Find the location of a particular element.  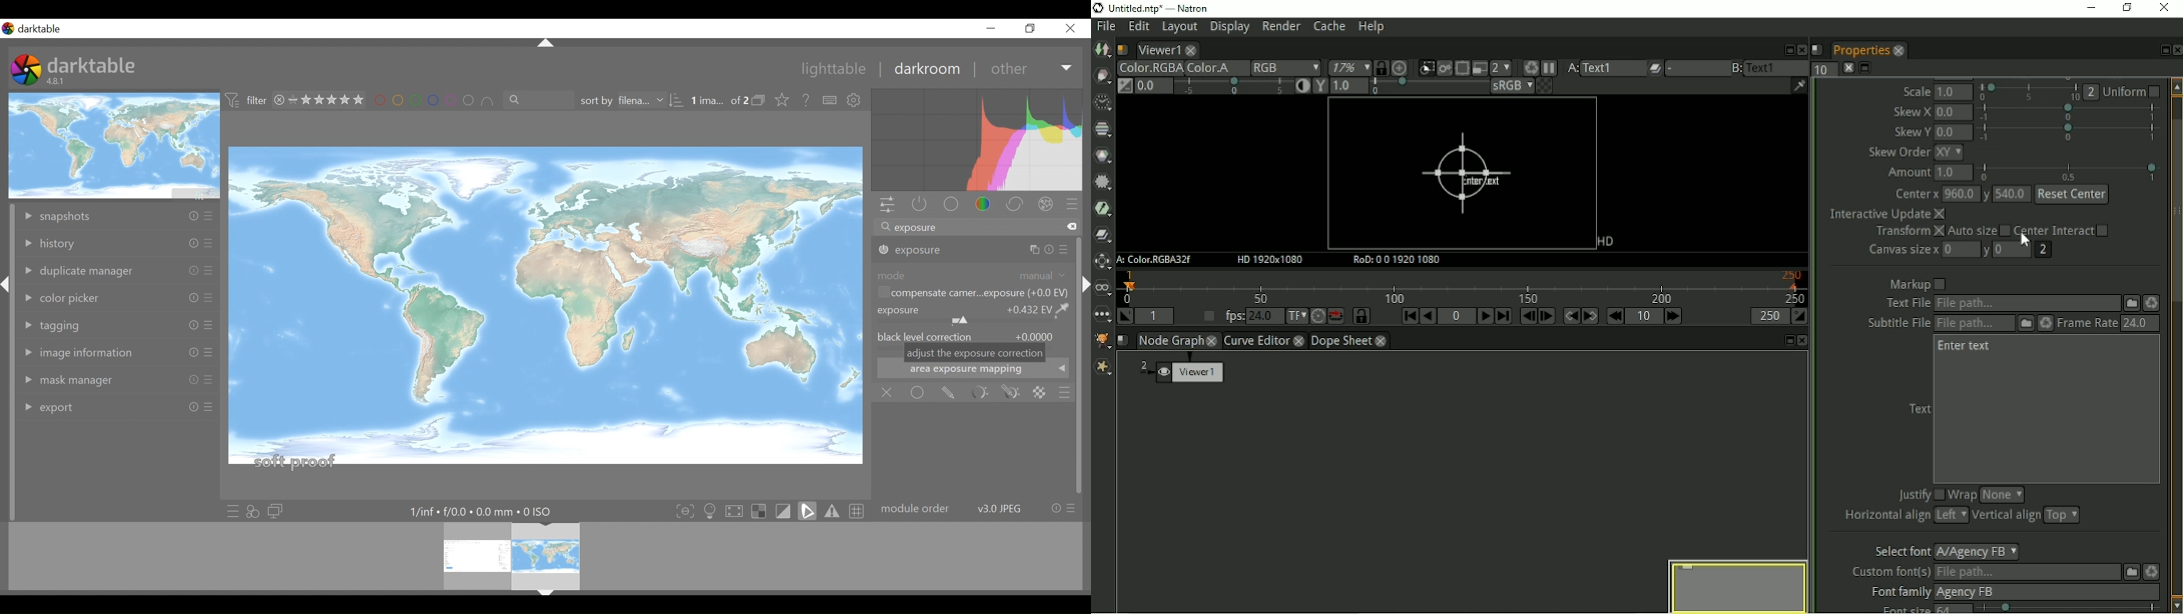

Transform is located at coordinates (1907, 233).